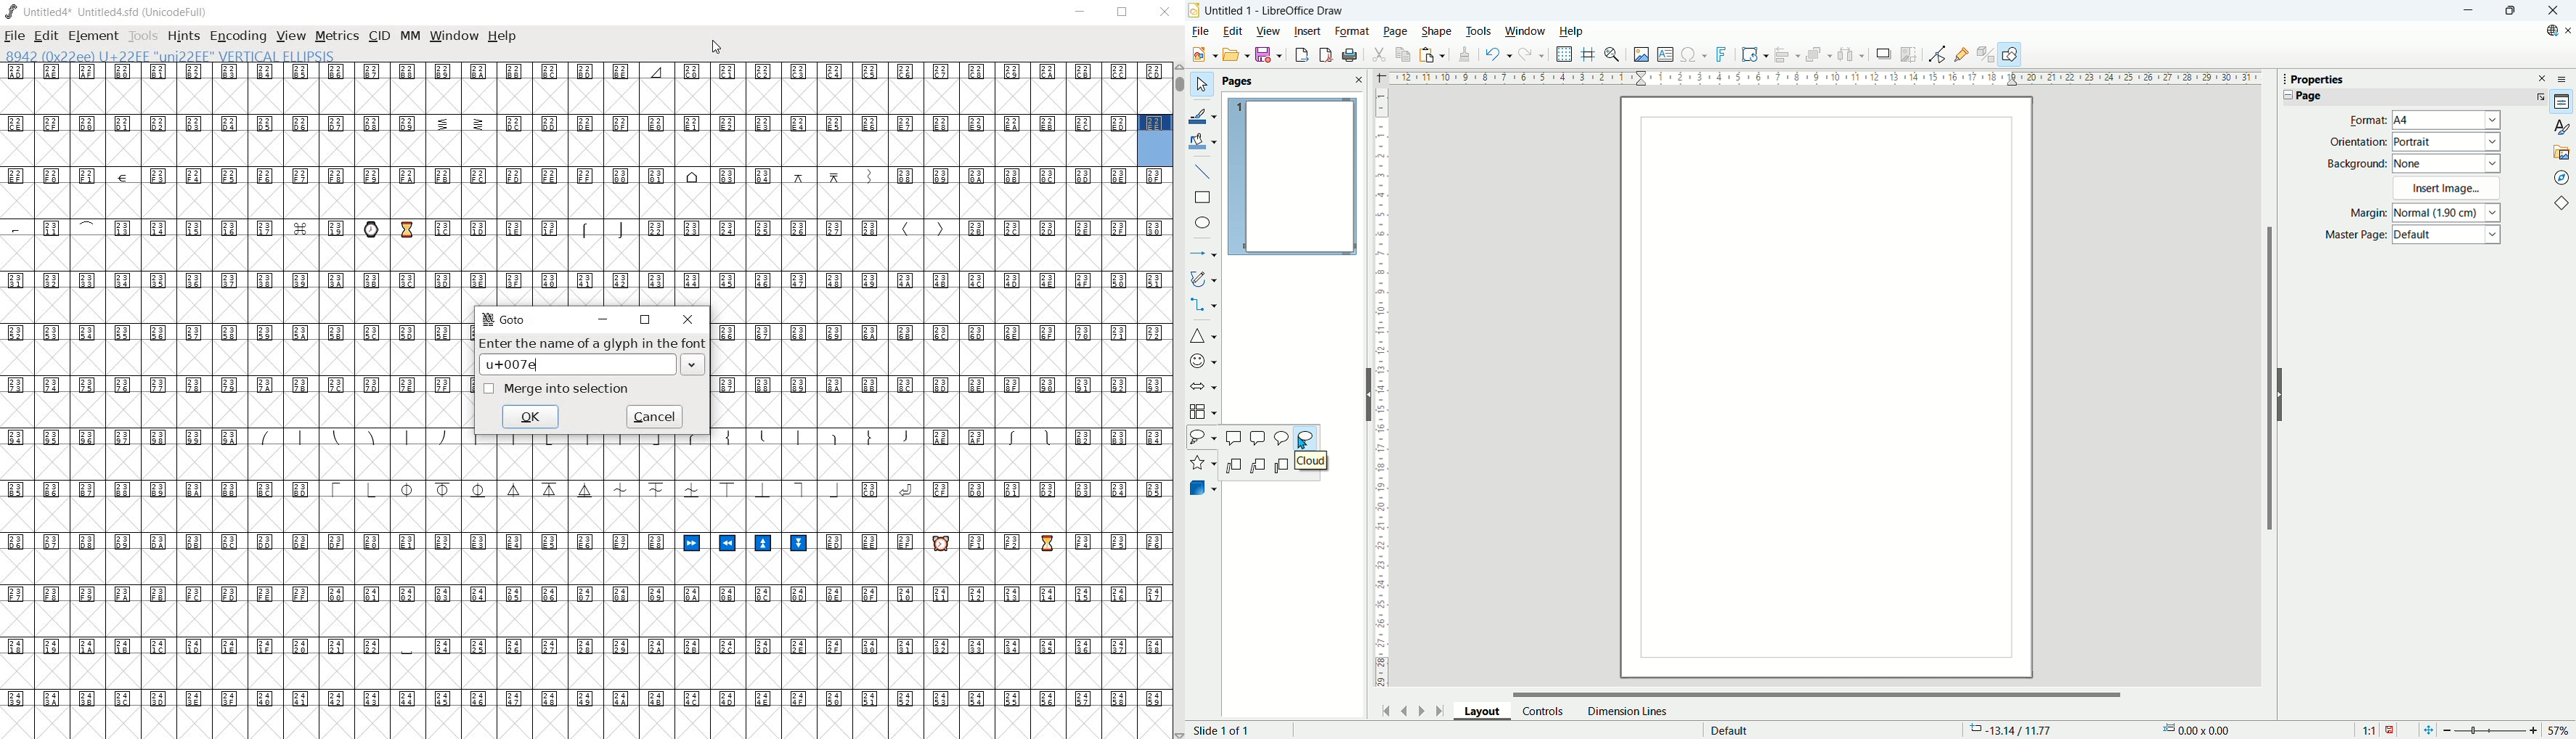  Describe the element at coordinates (1204, 385) in the screenshot. I see `solid arrow` at that location.